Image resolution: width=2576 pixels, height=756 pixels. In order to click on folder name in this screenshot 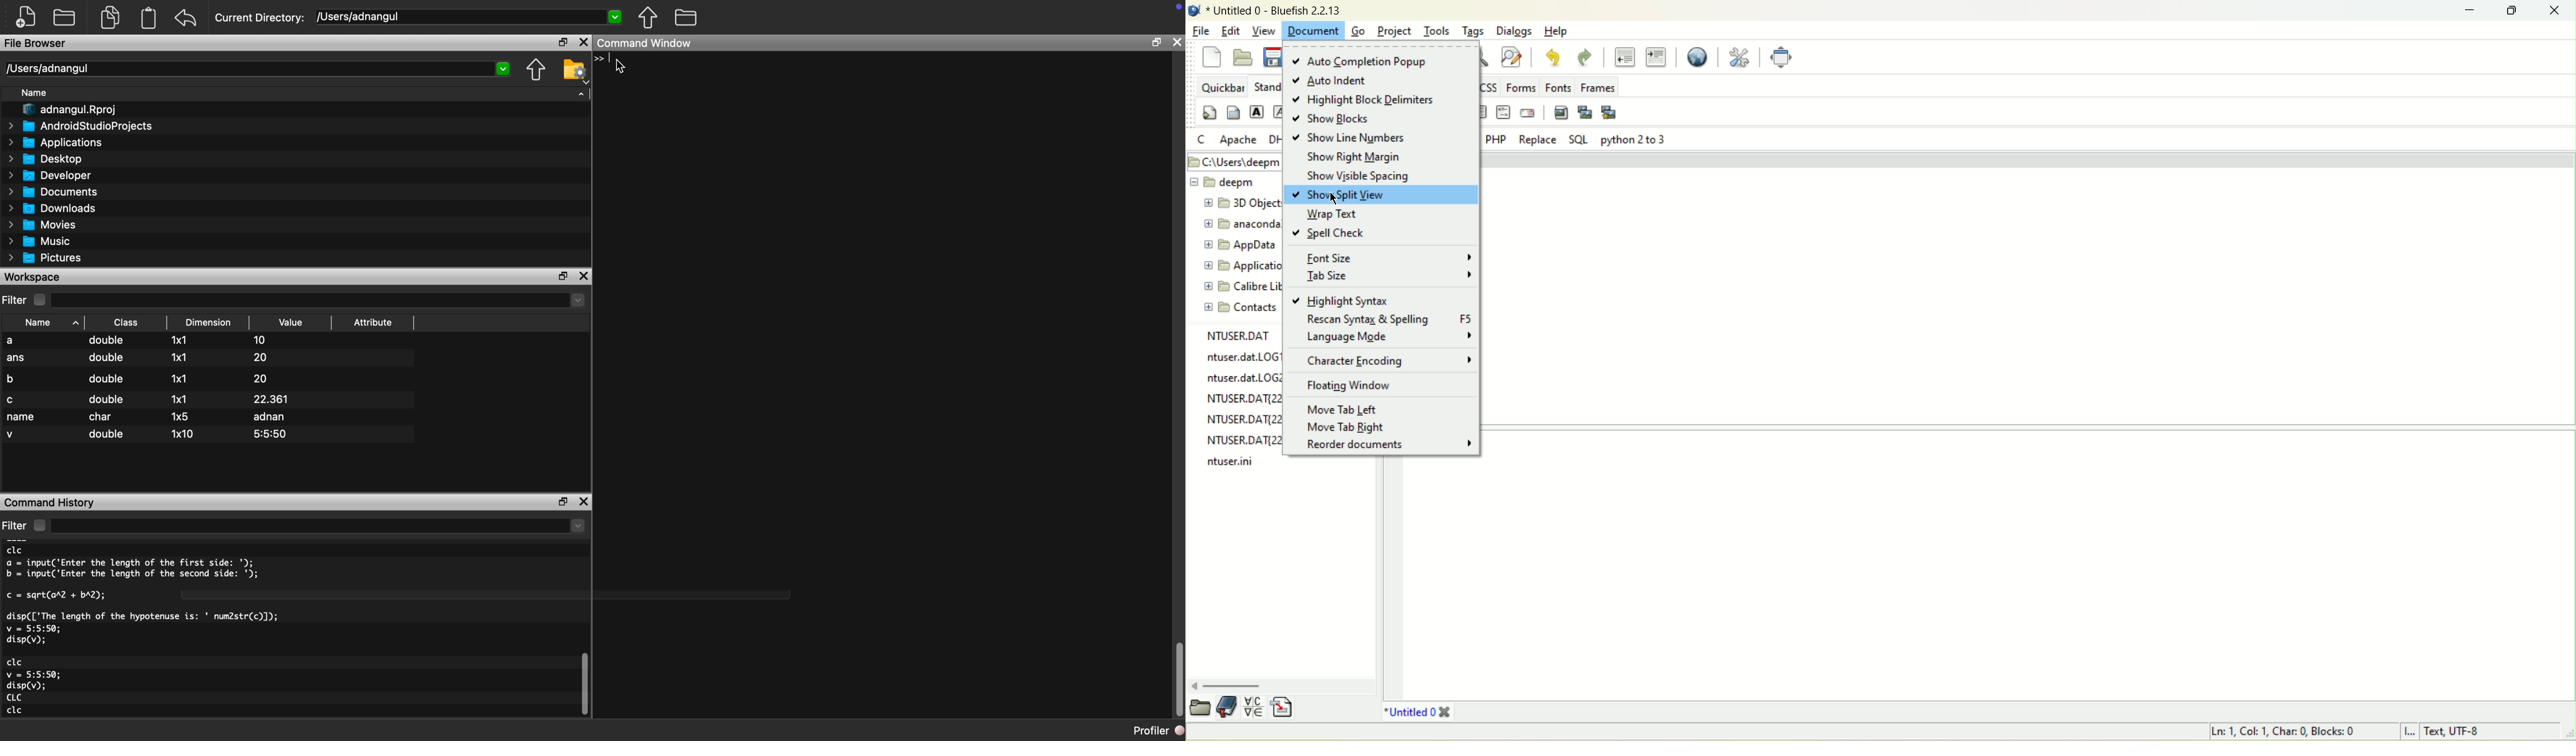, I will do `click(1241, 244)`.